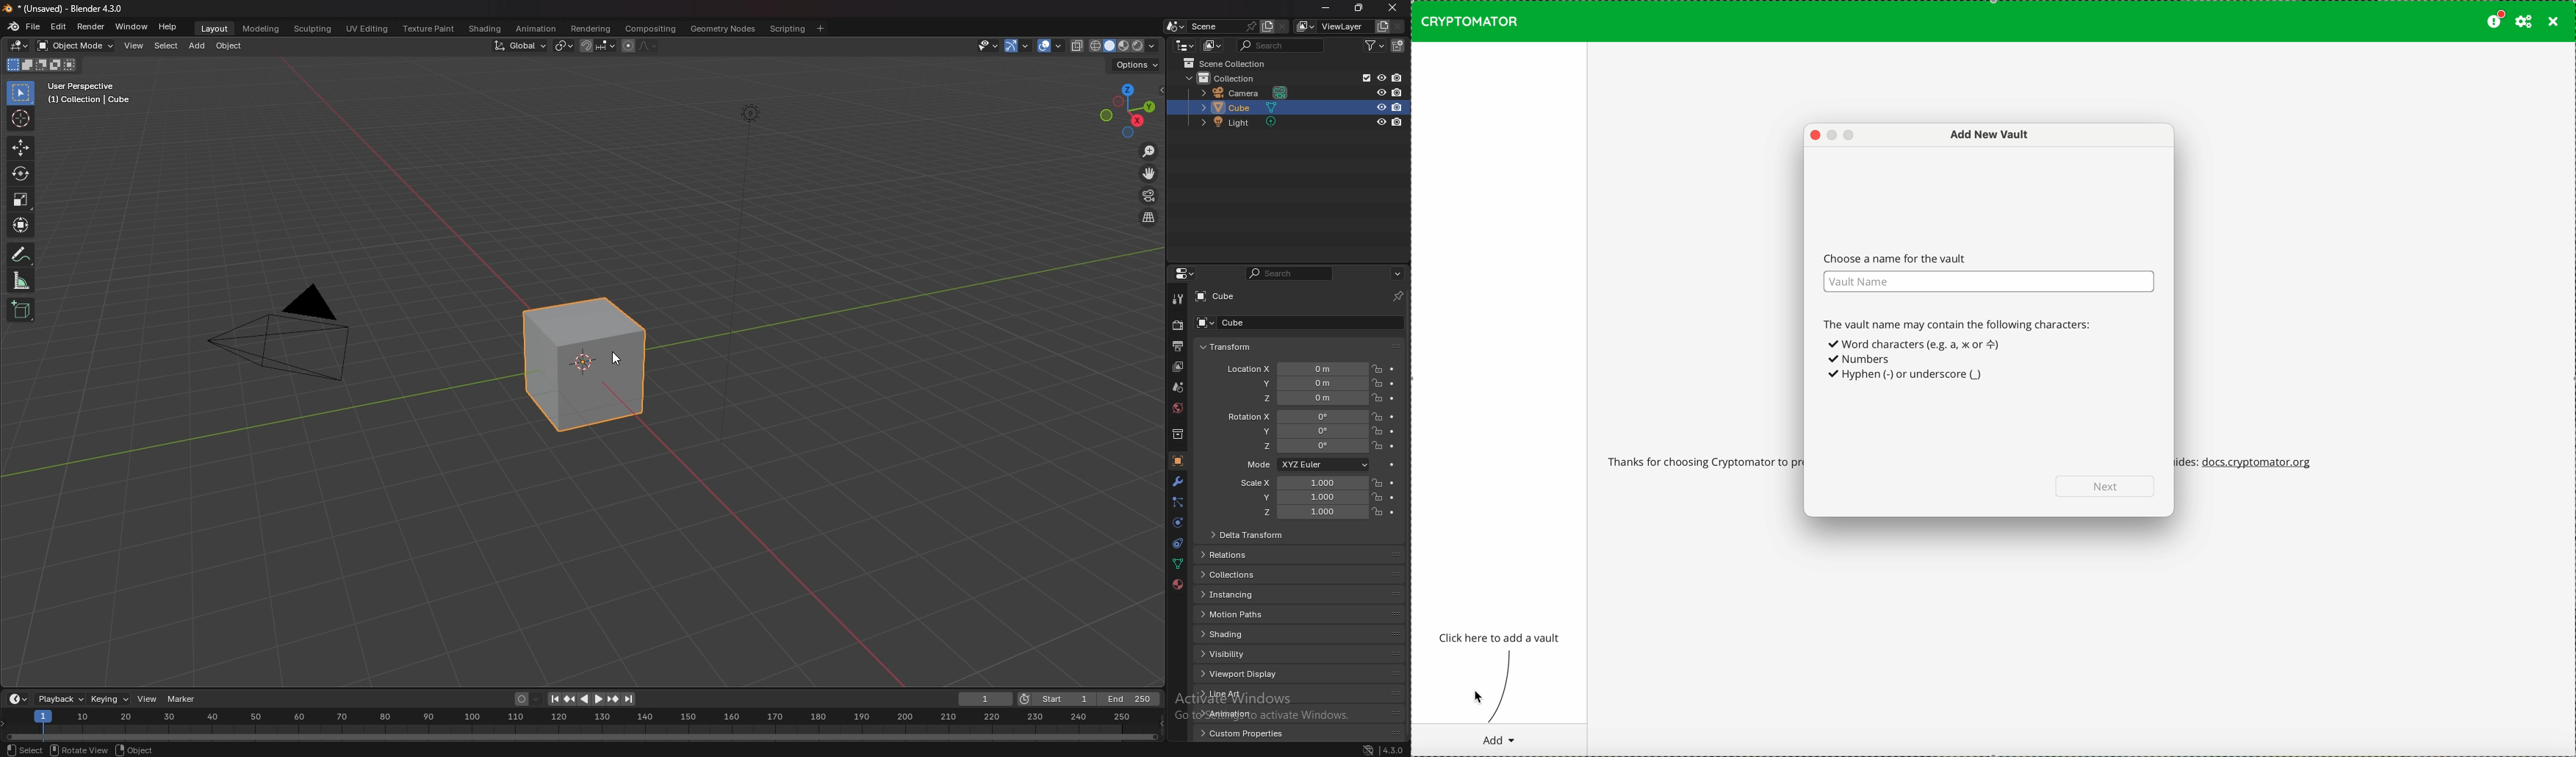  What do you see at coordinates (184, 699) in the screenshot?
I see `marker` at bounding box center [184, 699].